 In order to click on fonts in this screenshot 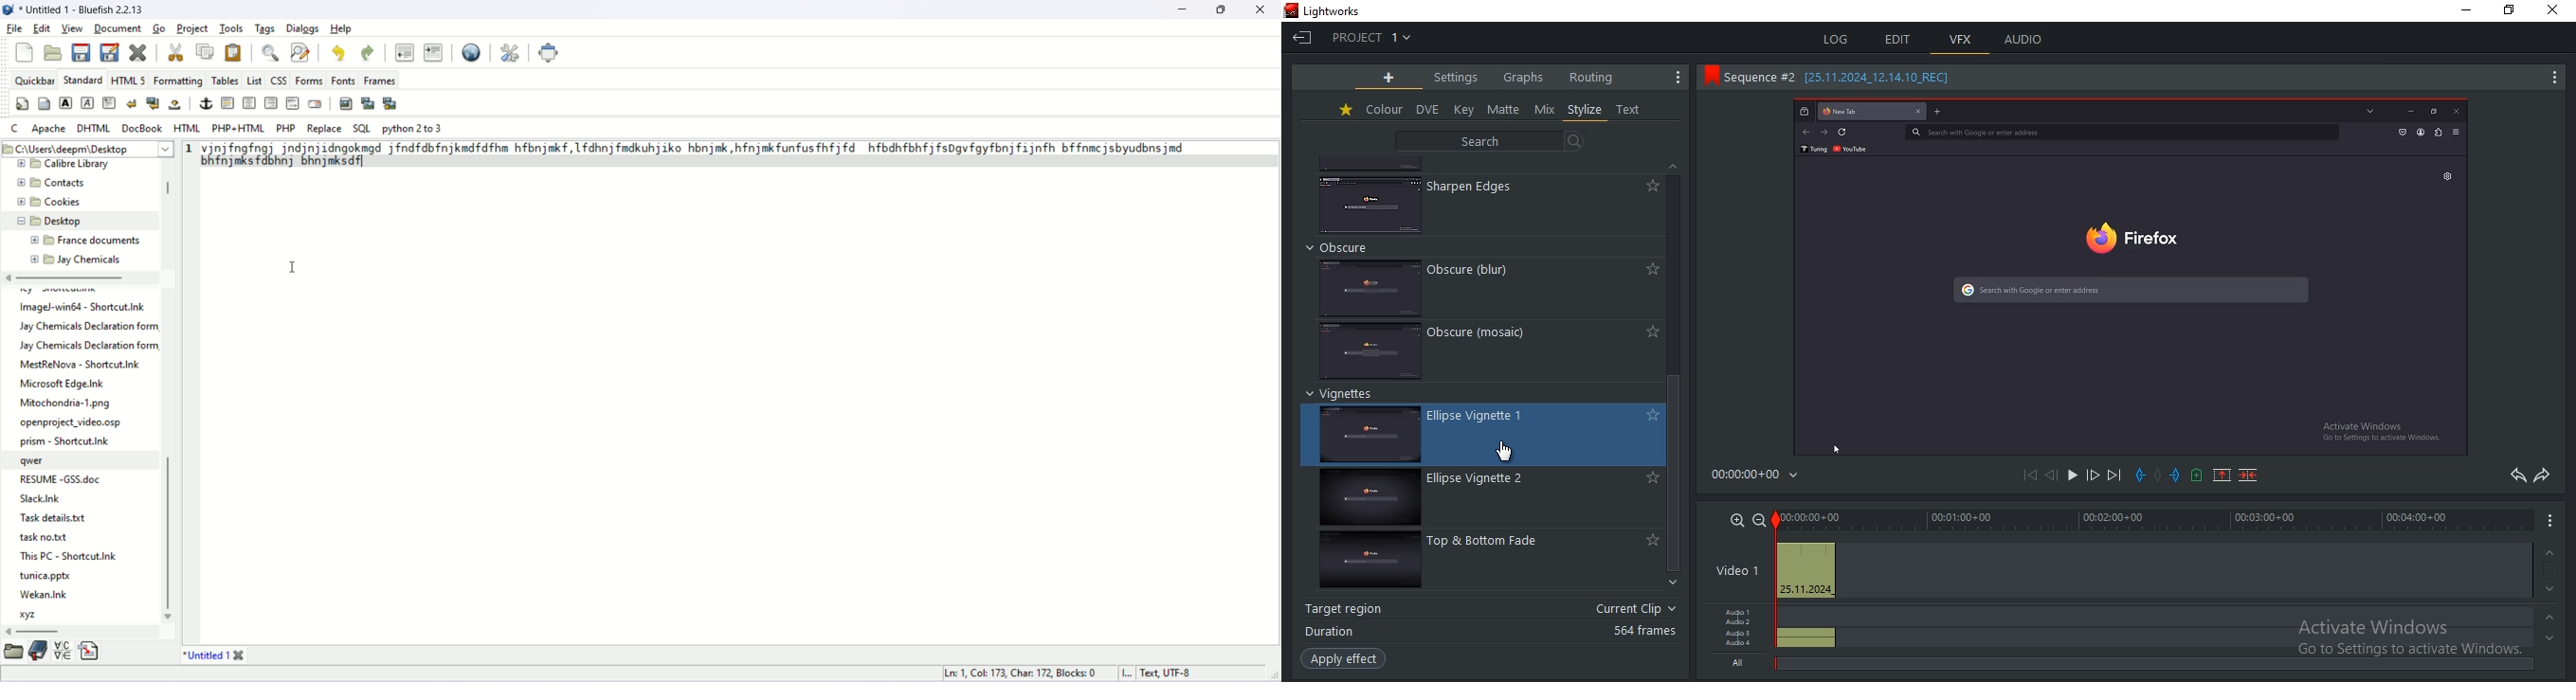, I will do `click(343, 81)`.